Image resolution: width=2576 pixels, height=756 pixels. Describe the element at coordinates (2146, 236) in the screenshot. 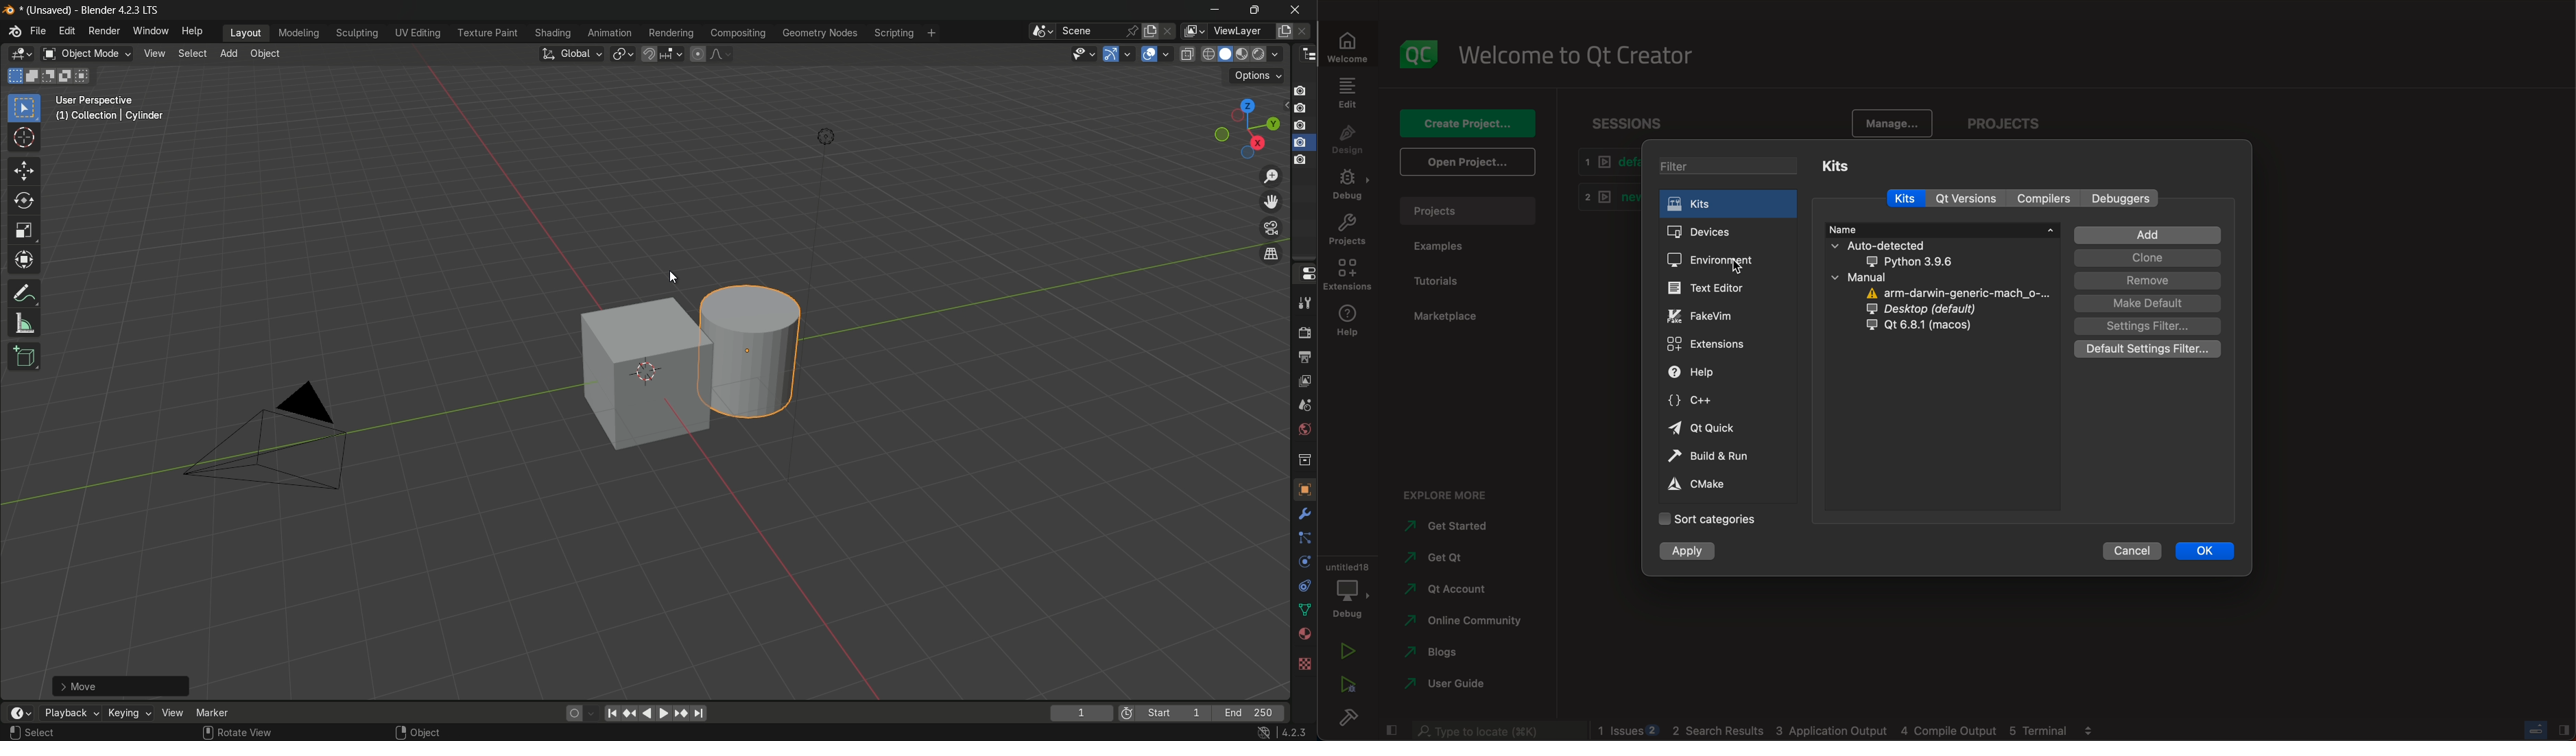

I see `add` at that location.